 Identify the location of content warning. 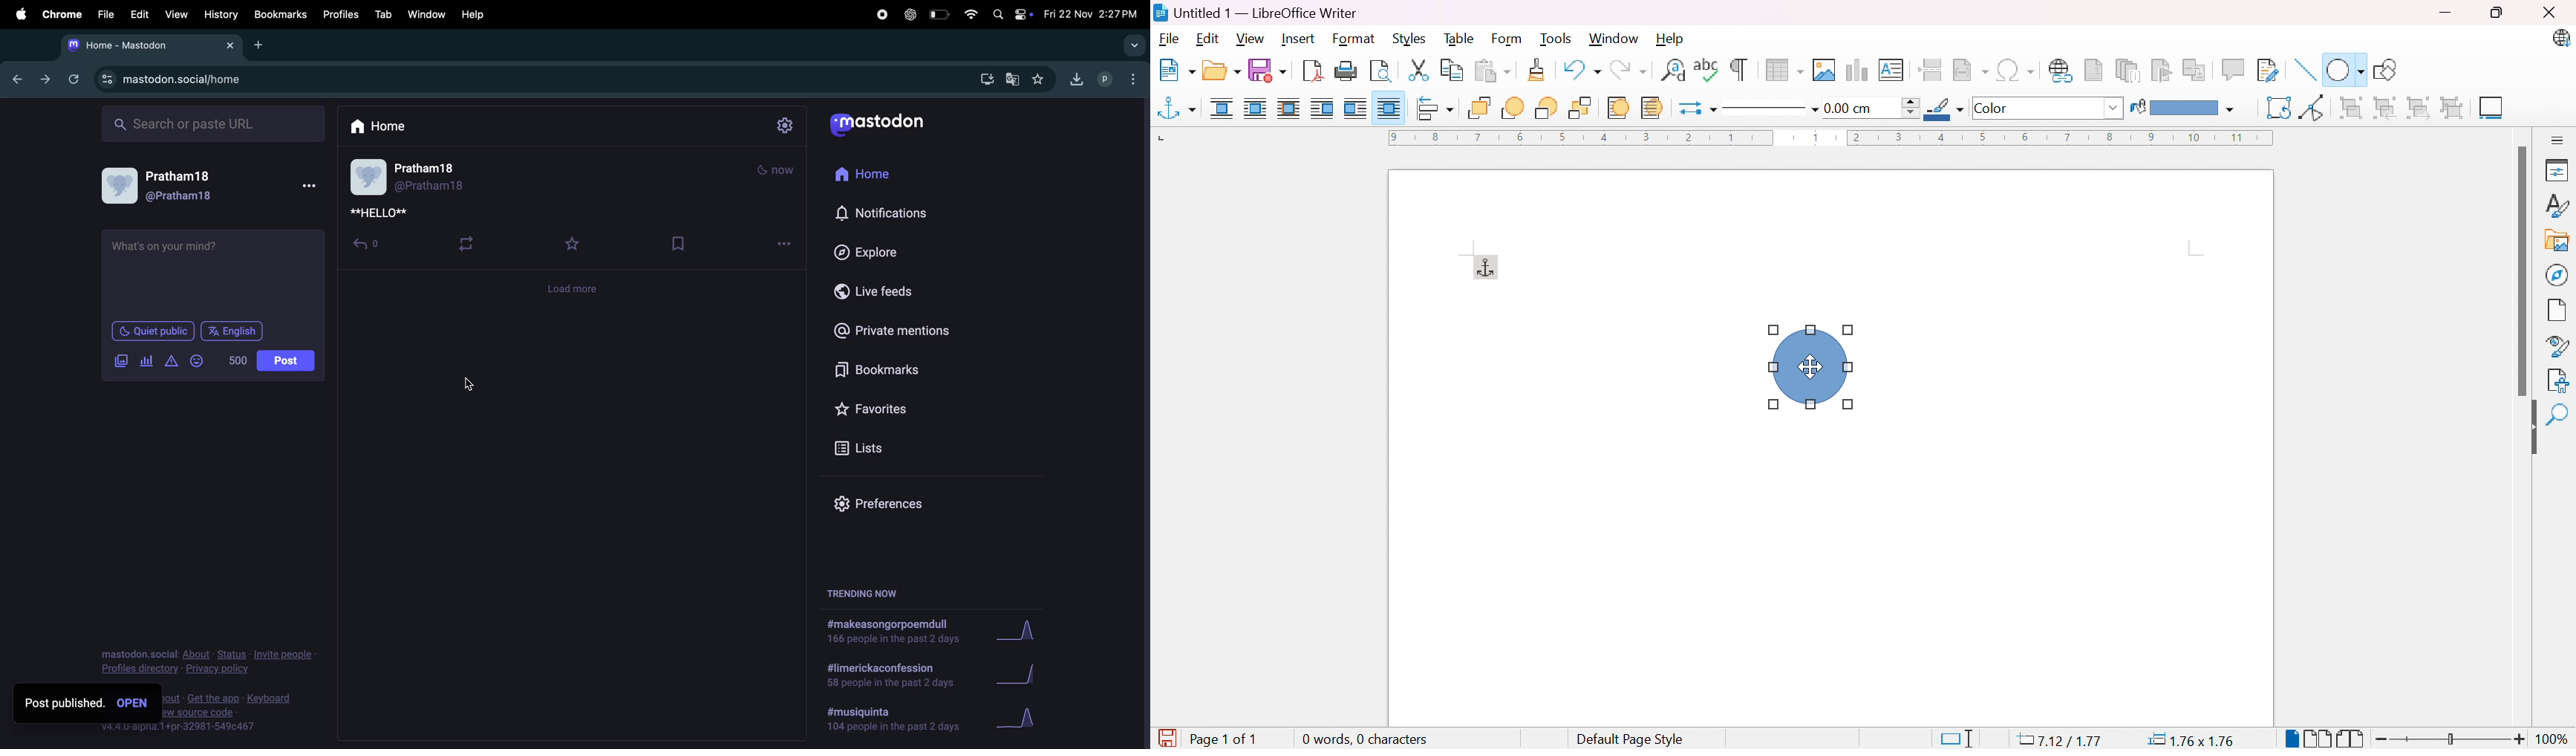
(171, 361).